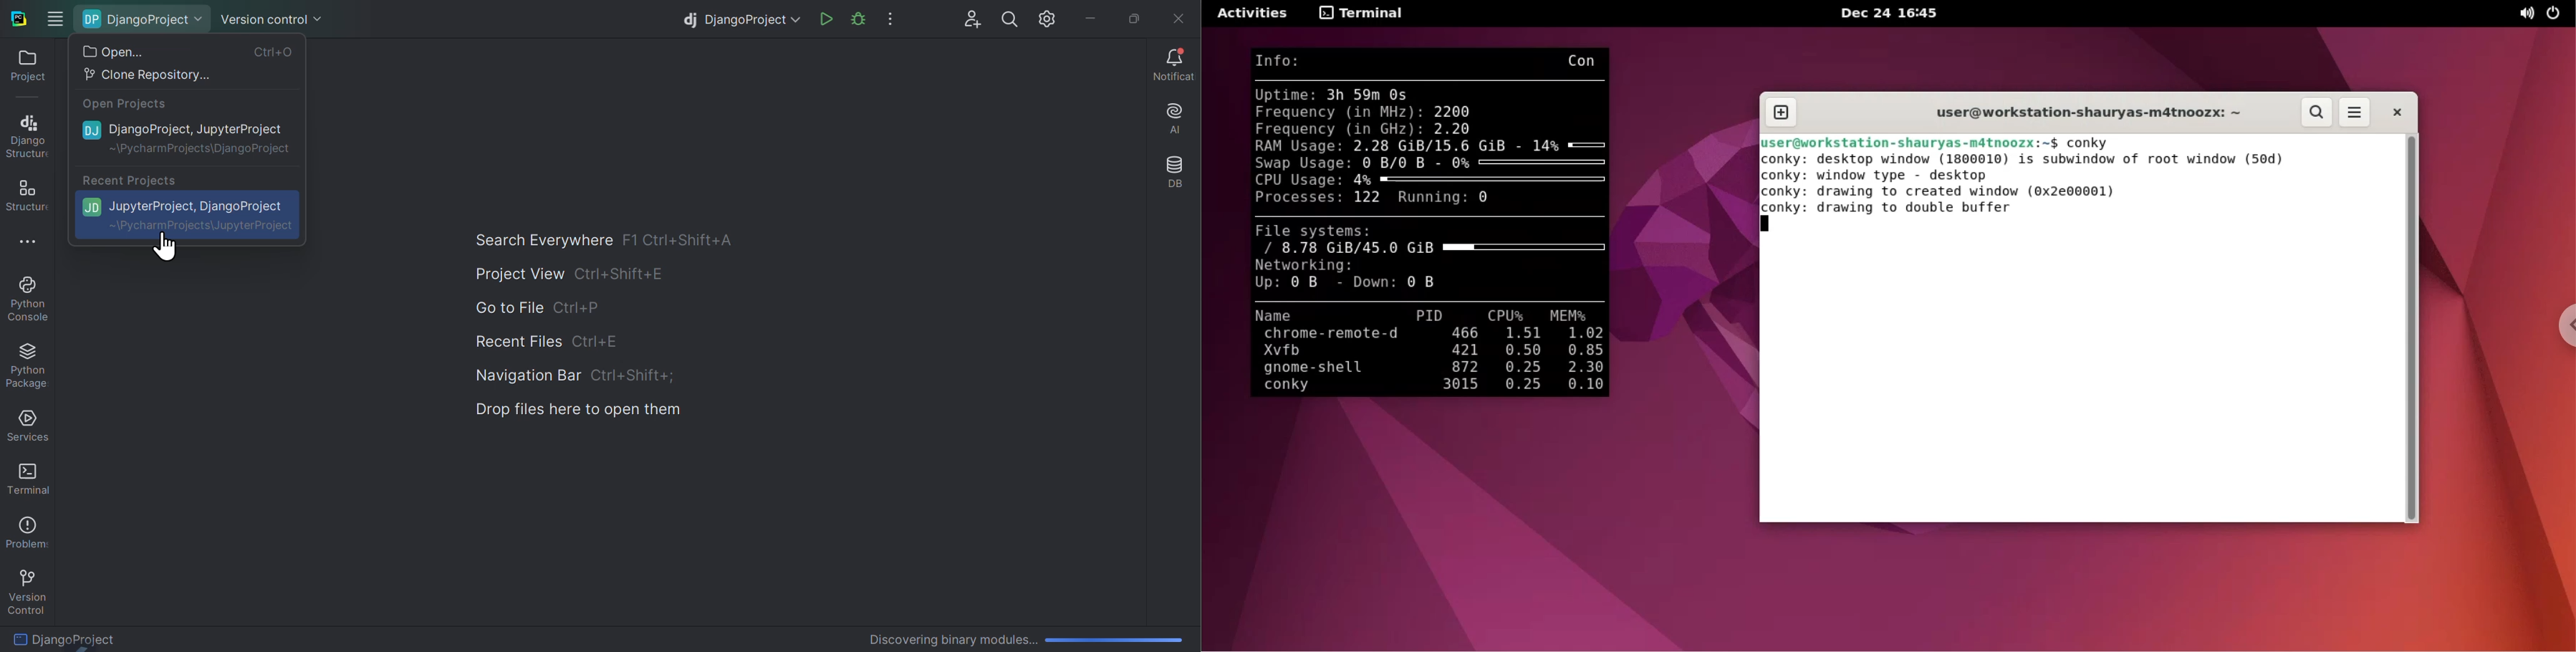  Describe the element at coordinates (582, 309) in the screenshot. I see `shortcut` at that location.